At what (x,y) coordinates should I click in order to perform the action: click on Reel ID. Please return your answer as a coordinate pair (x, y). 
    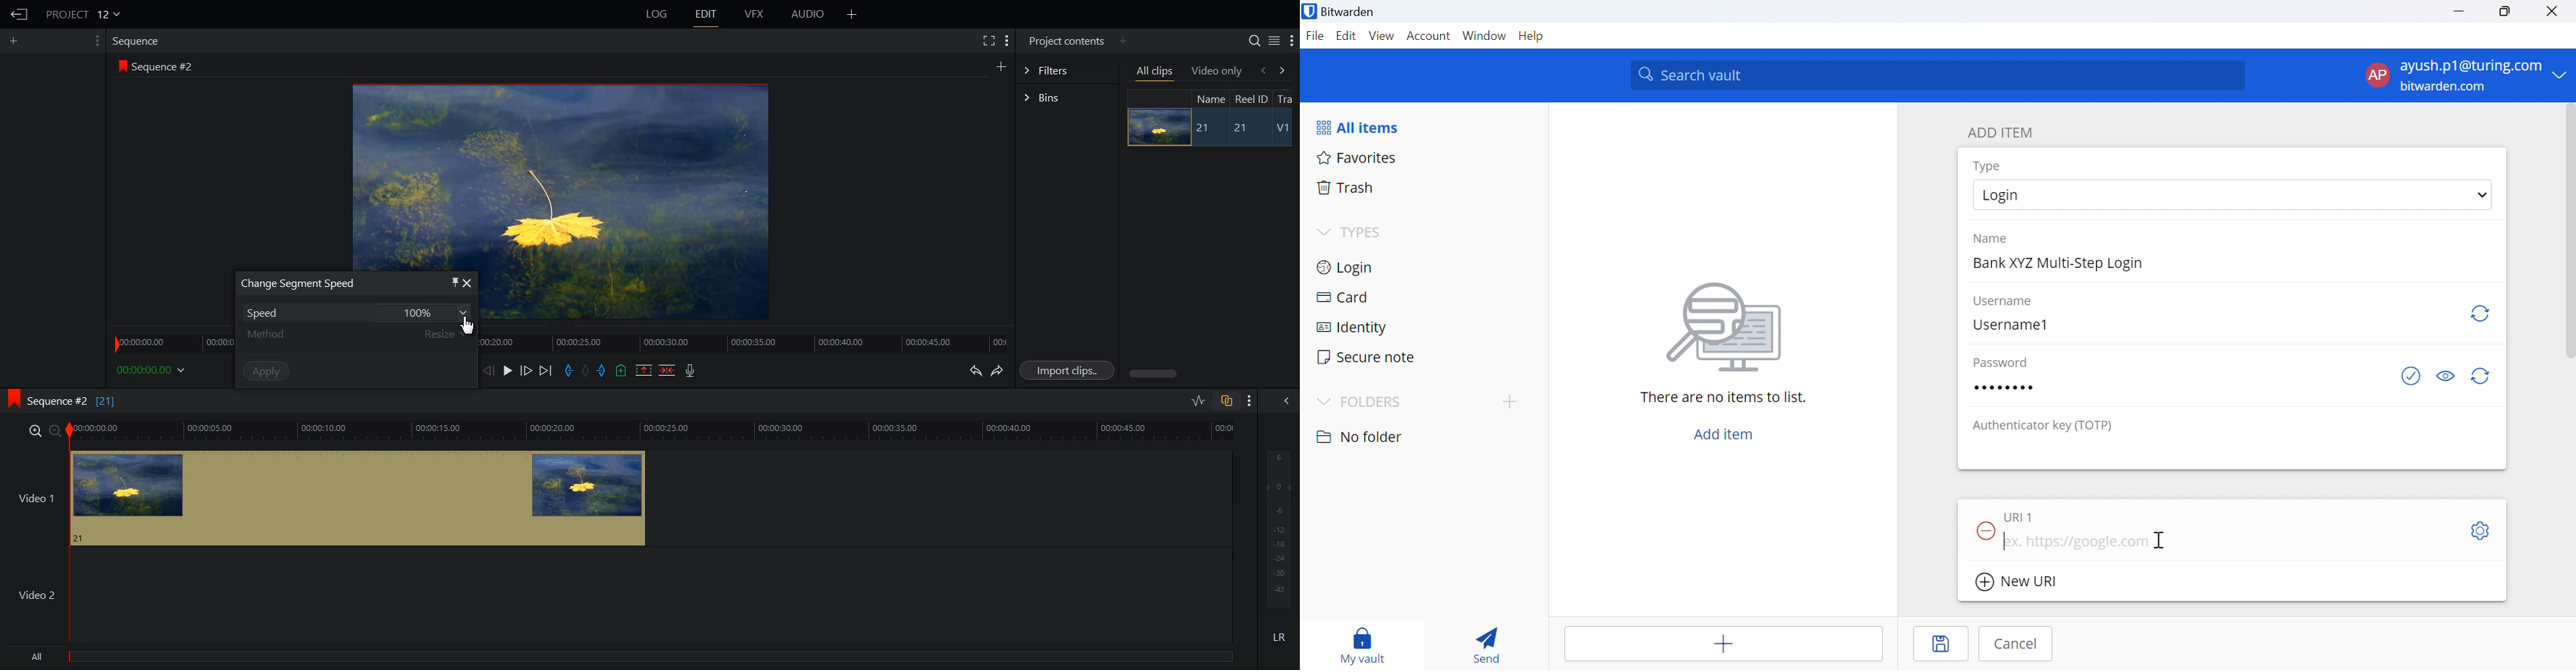
    Looking at the image, I should click on (1250, 99).